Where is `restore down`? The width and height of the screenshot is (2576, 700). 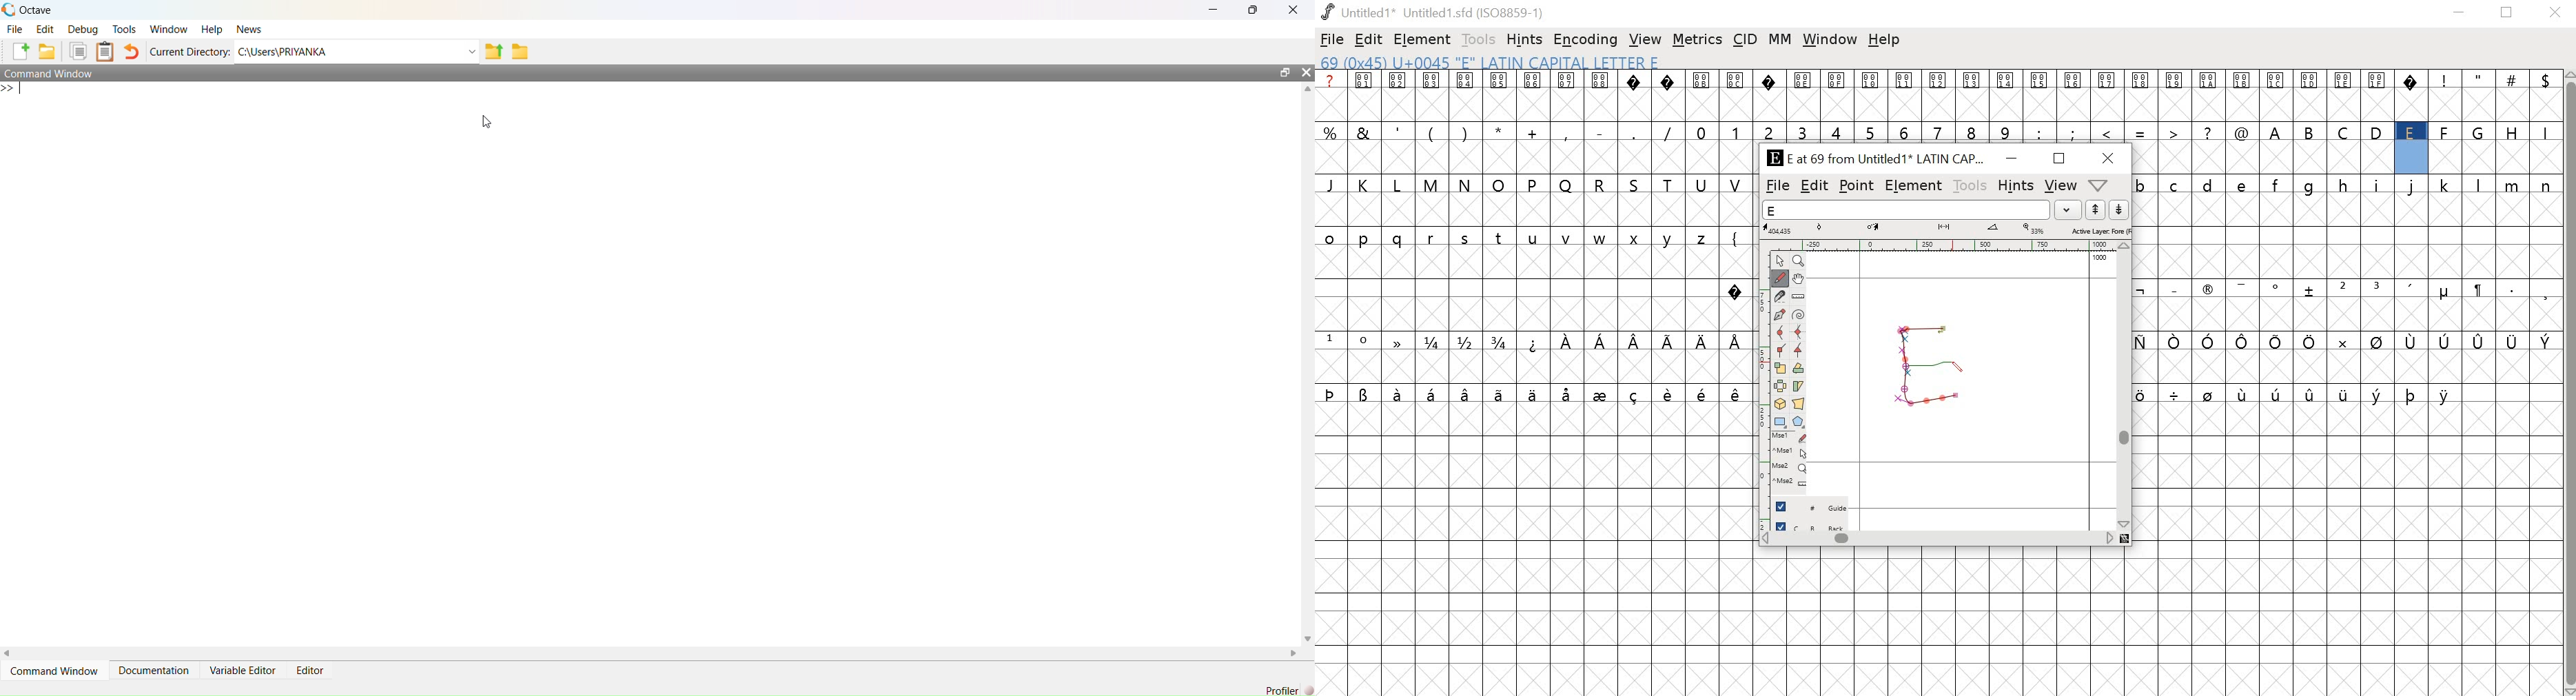
restore down is located at coordinates (2507, 13).